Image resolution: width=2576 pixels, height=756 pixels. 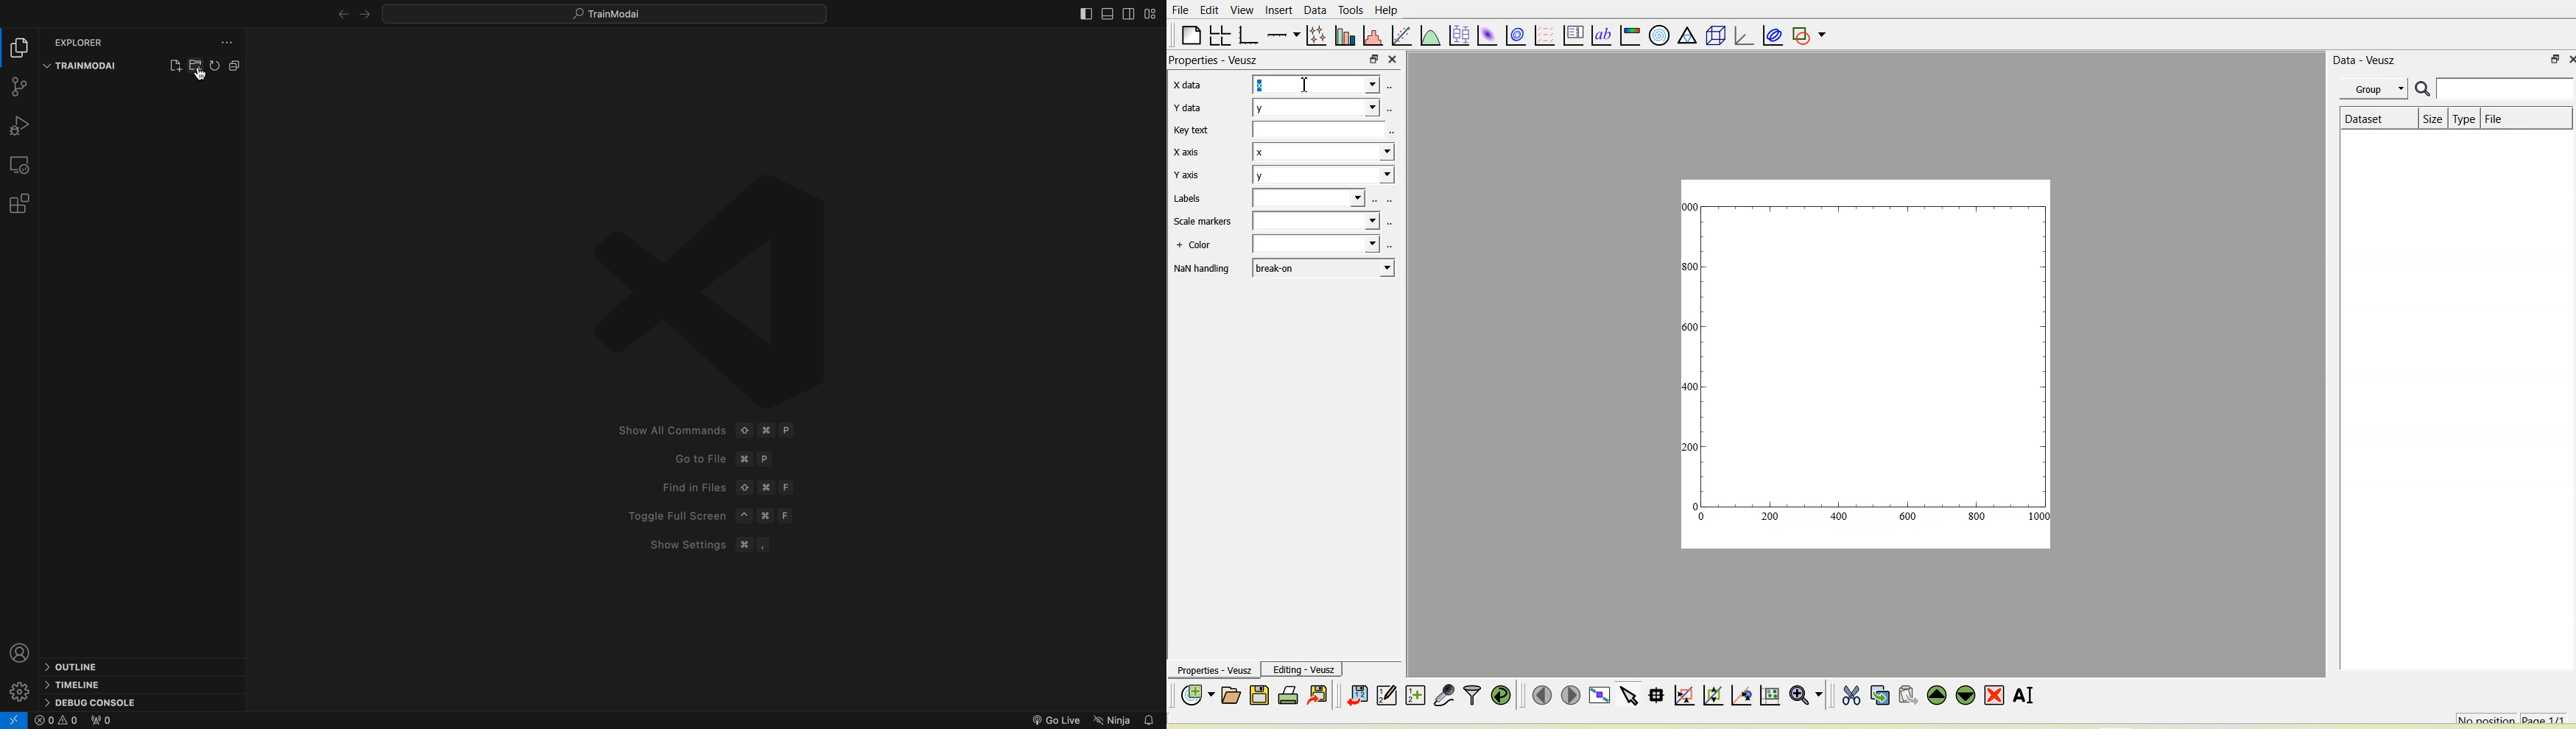 I want to click on Copy the selected widget, so click(x=1880, y=695).